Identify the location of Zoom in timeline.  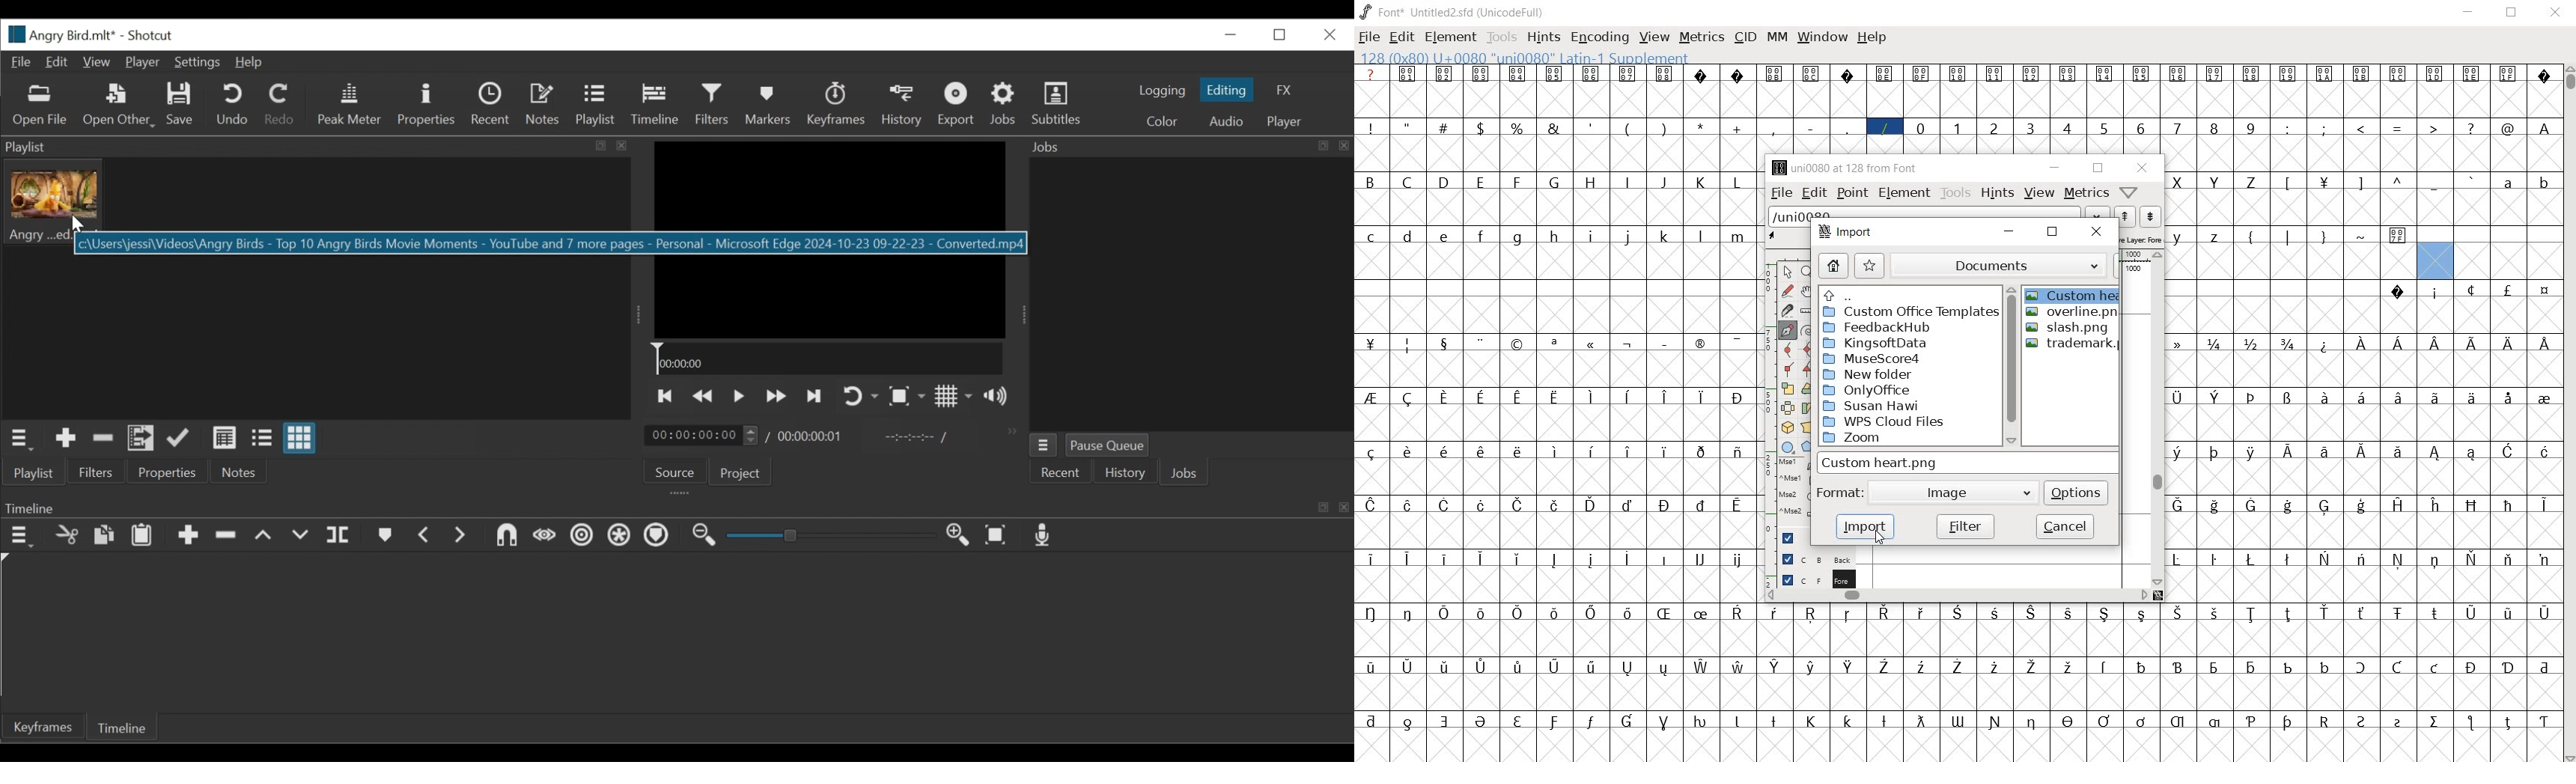
(960, 536).